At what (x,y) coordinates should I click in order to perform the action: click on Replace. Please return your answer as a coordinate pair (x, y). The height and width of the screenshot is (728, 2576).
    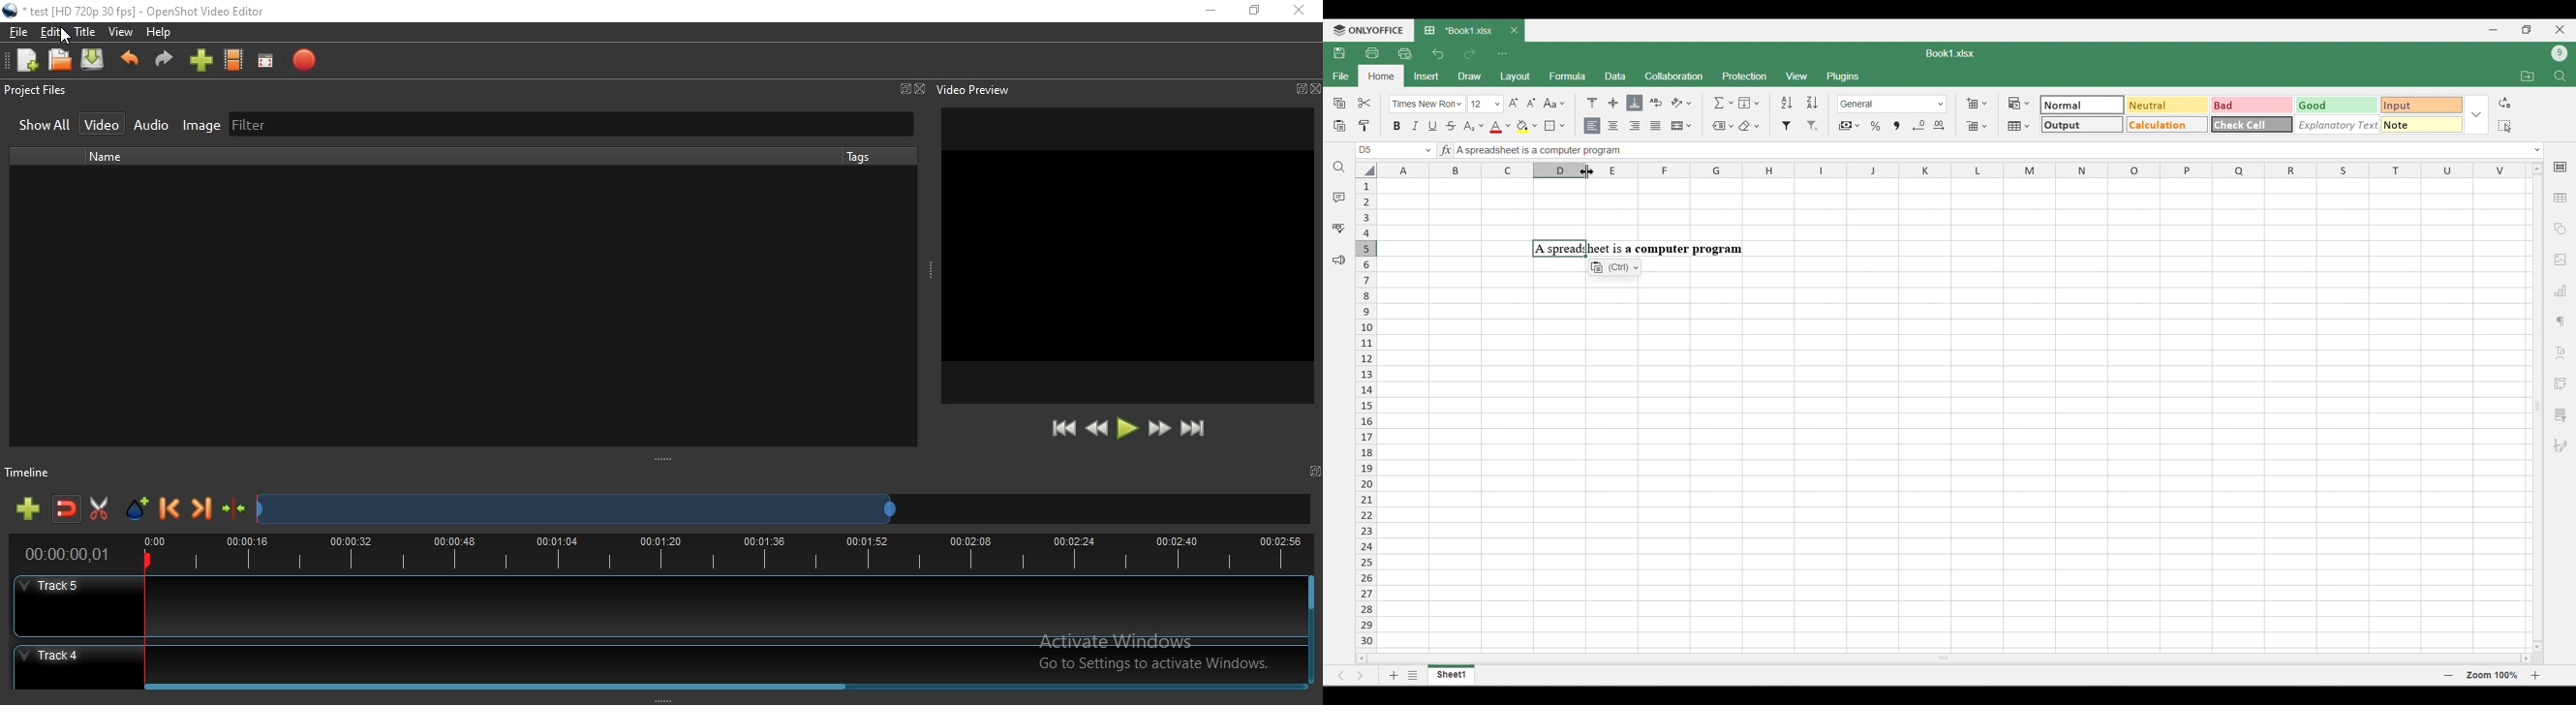
    Looking at the image, I should click on (2505, 102).